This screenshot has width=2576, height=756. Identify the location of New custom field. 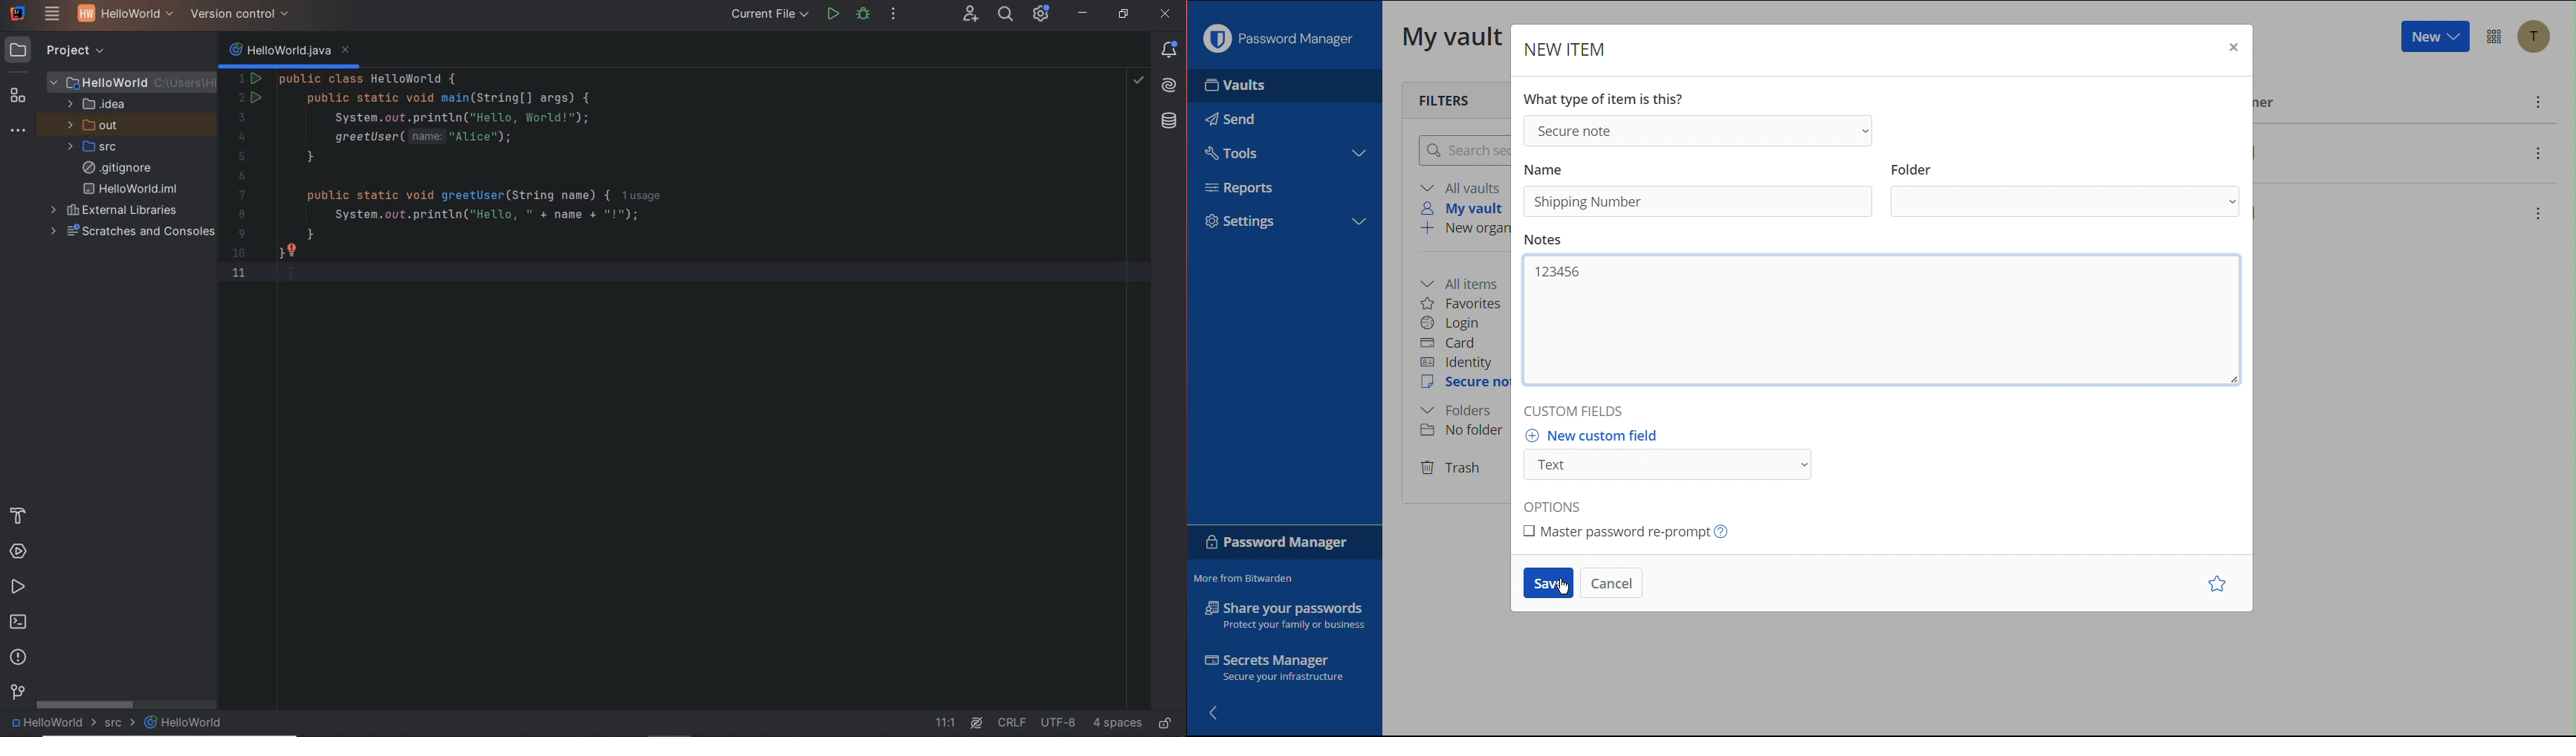
(1681, 455).